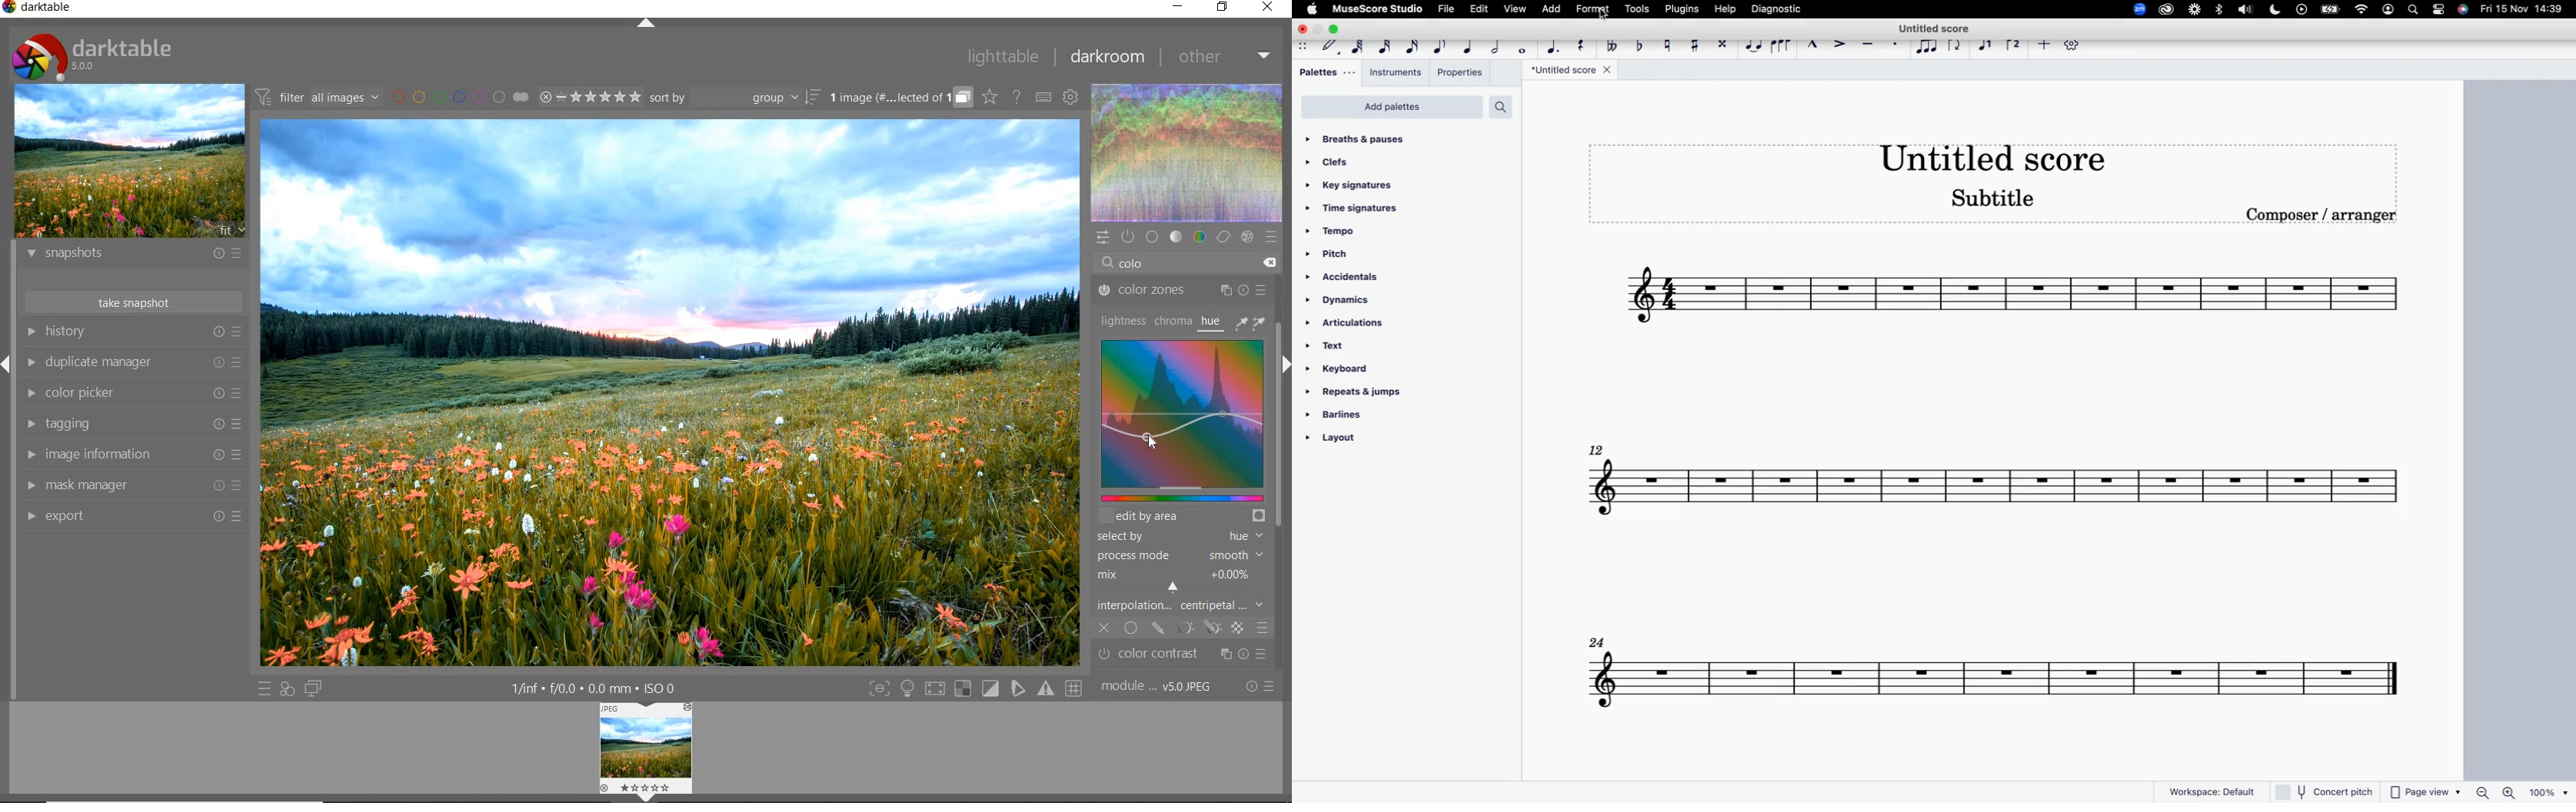 The width and height of the screenshot is (2576, 812). What do you see at coordinates (1386, 47) in the screenshot?
I see `32nd note` at bounding box center [1386, 47].